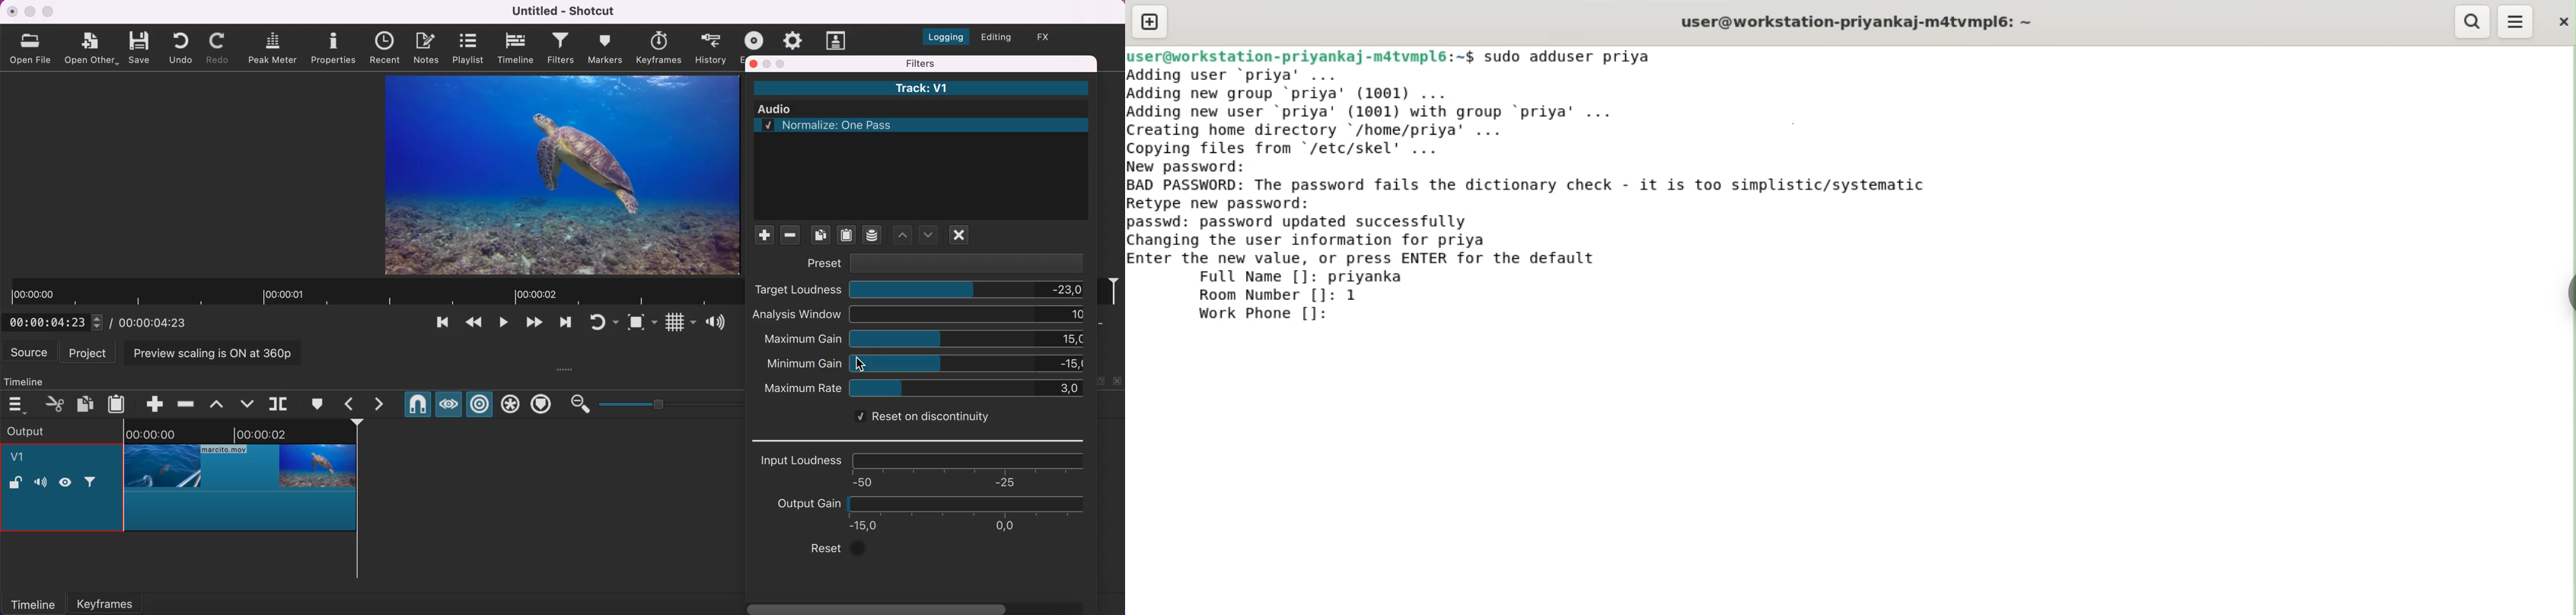  What do you see at coordinates (658, 48) in the screenshot?
I see `keyframes` at bounding box center [658, 48].